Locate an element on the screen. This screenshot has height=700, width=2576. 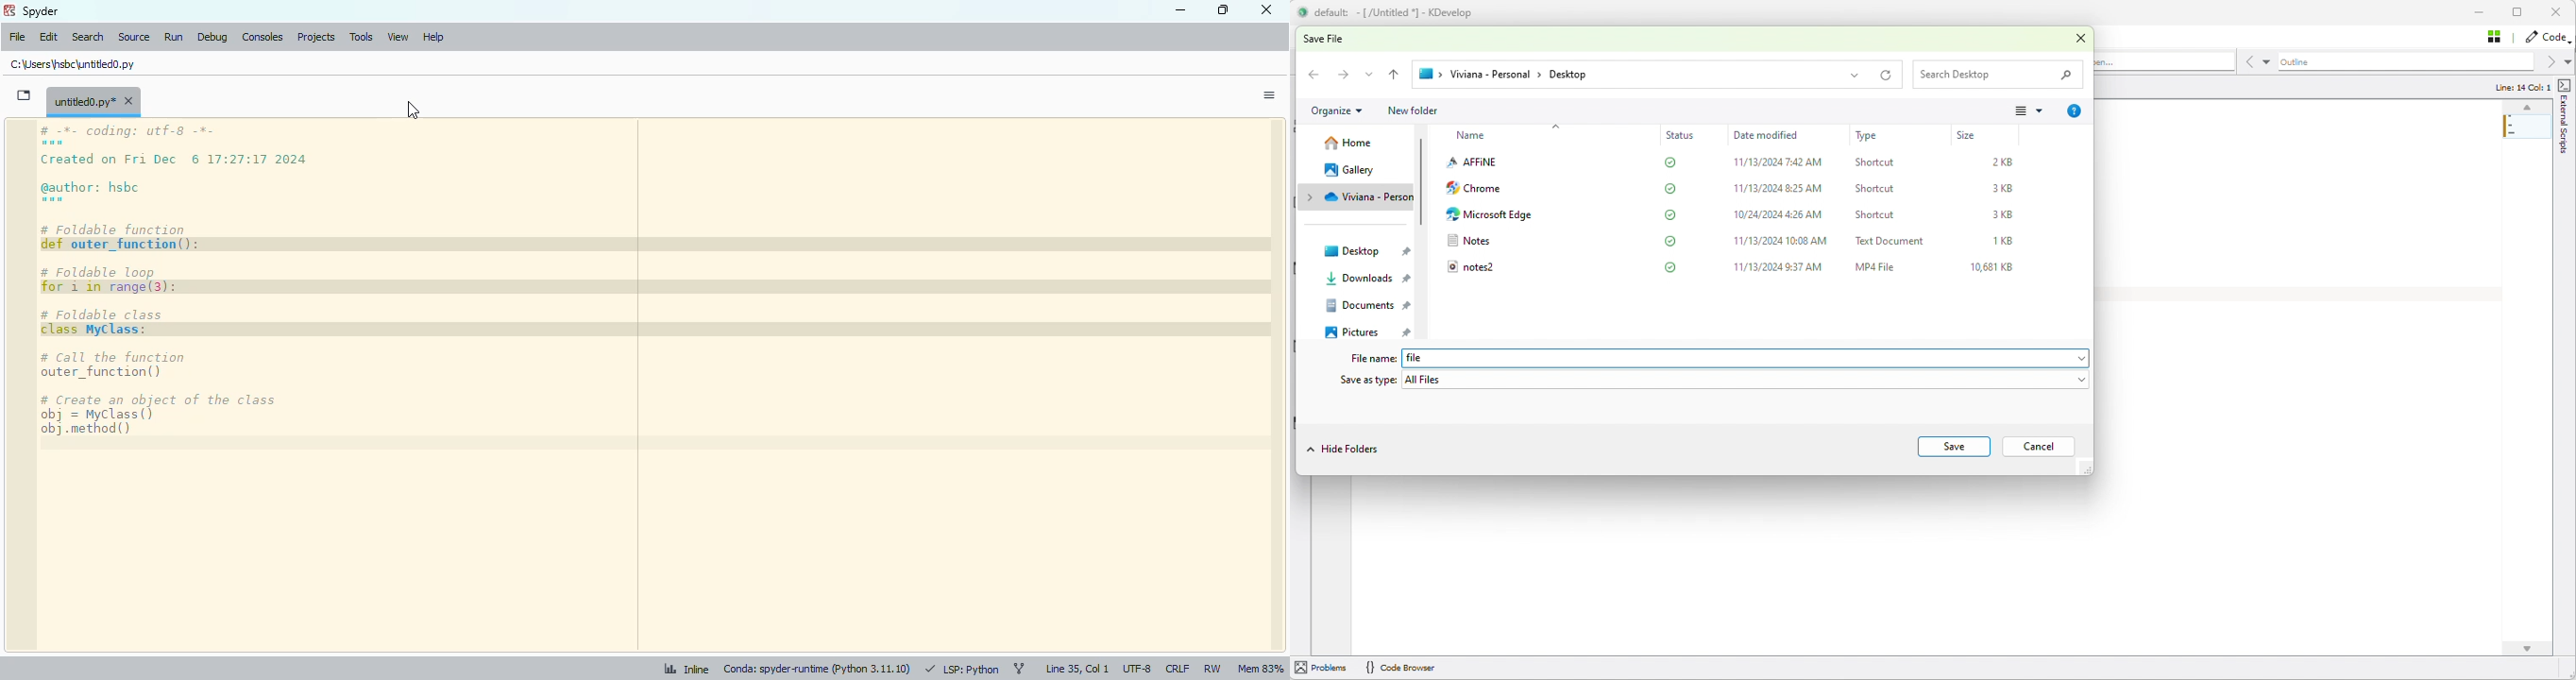
view is located at coordinates (398, 38).